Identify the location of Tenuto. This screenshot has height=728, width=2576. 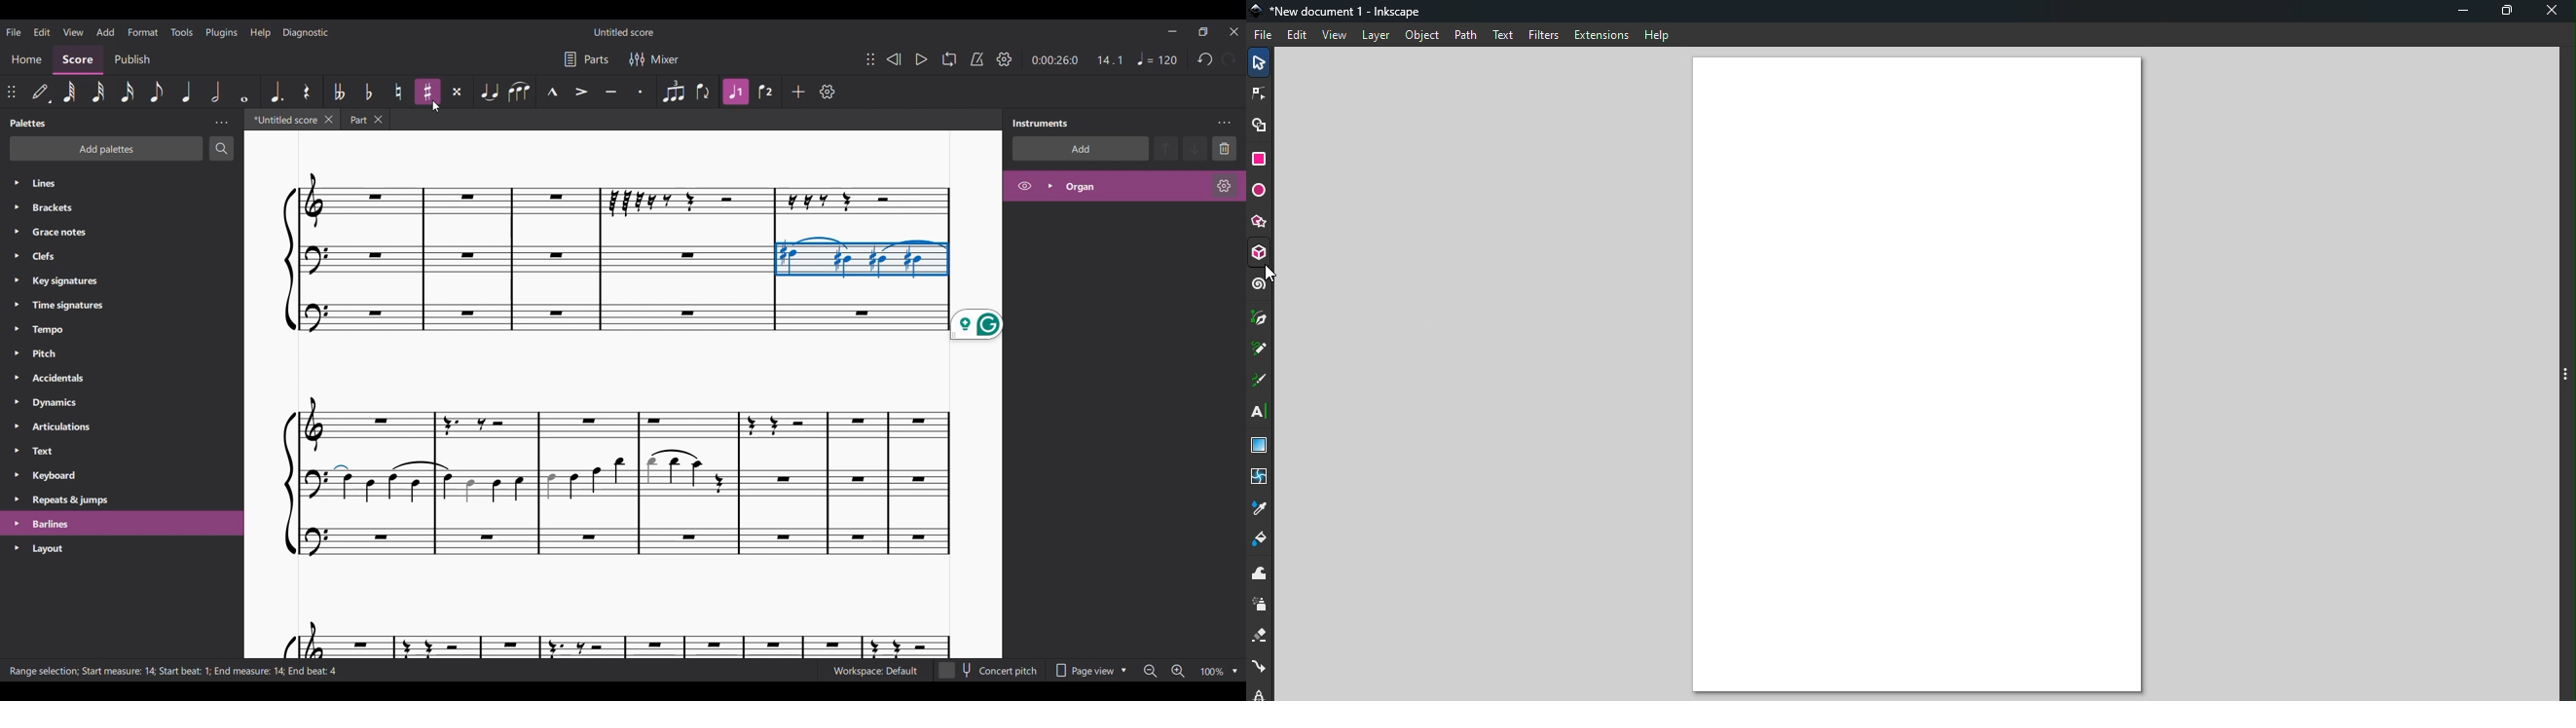
(611, 92).